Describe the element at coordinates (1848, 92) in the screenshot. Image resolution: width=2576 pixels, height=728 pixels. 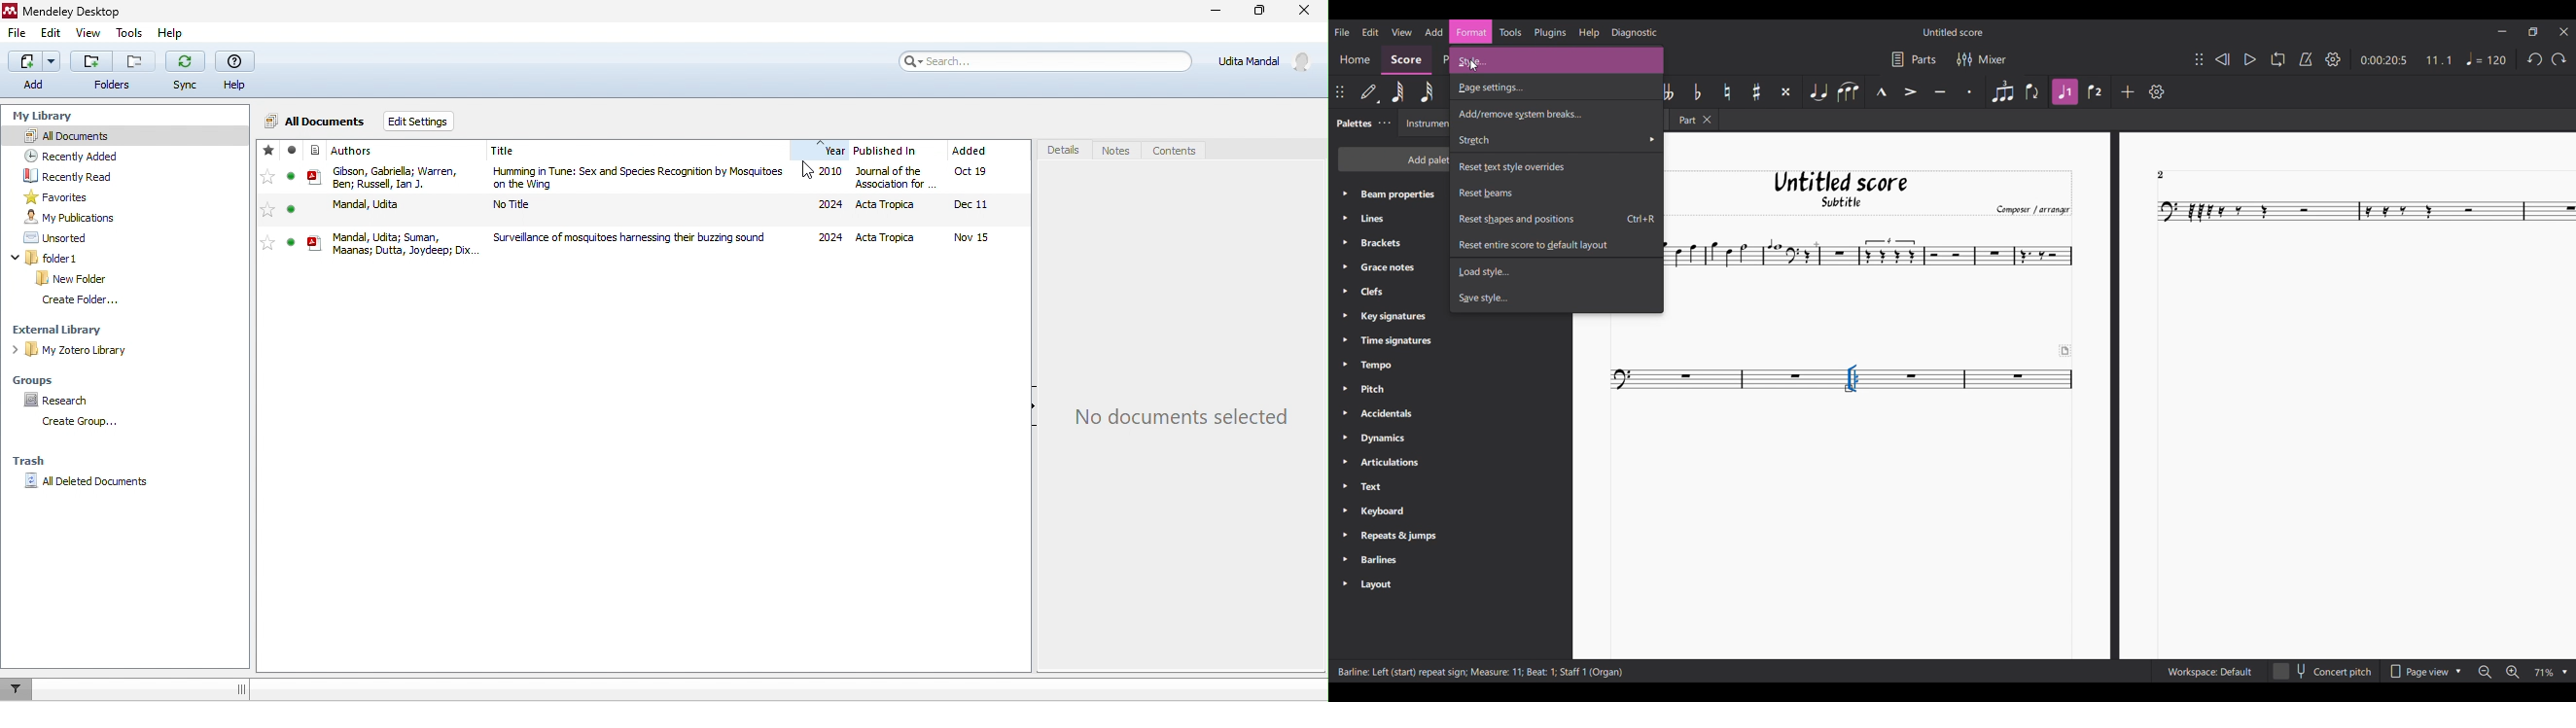
I see `Slur` at that location.